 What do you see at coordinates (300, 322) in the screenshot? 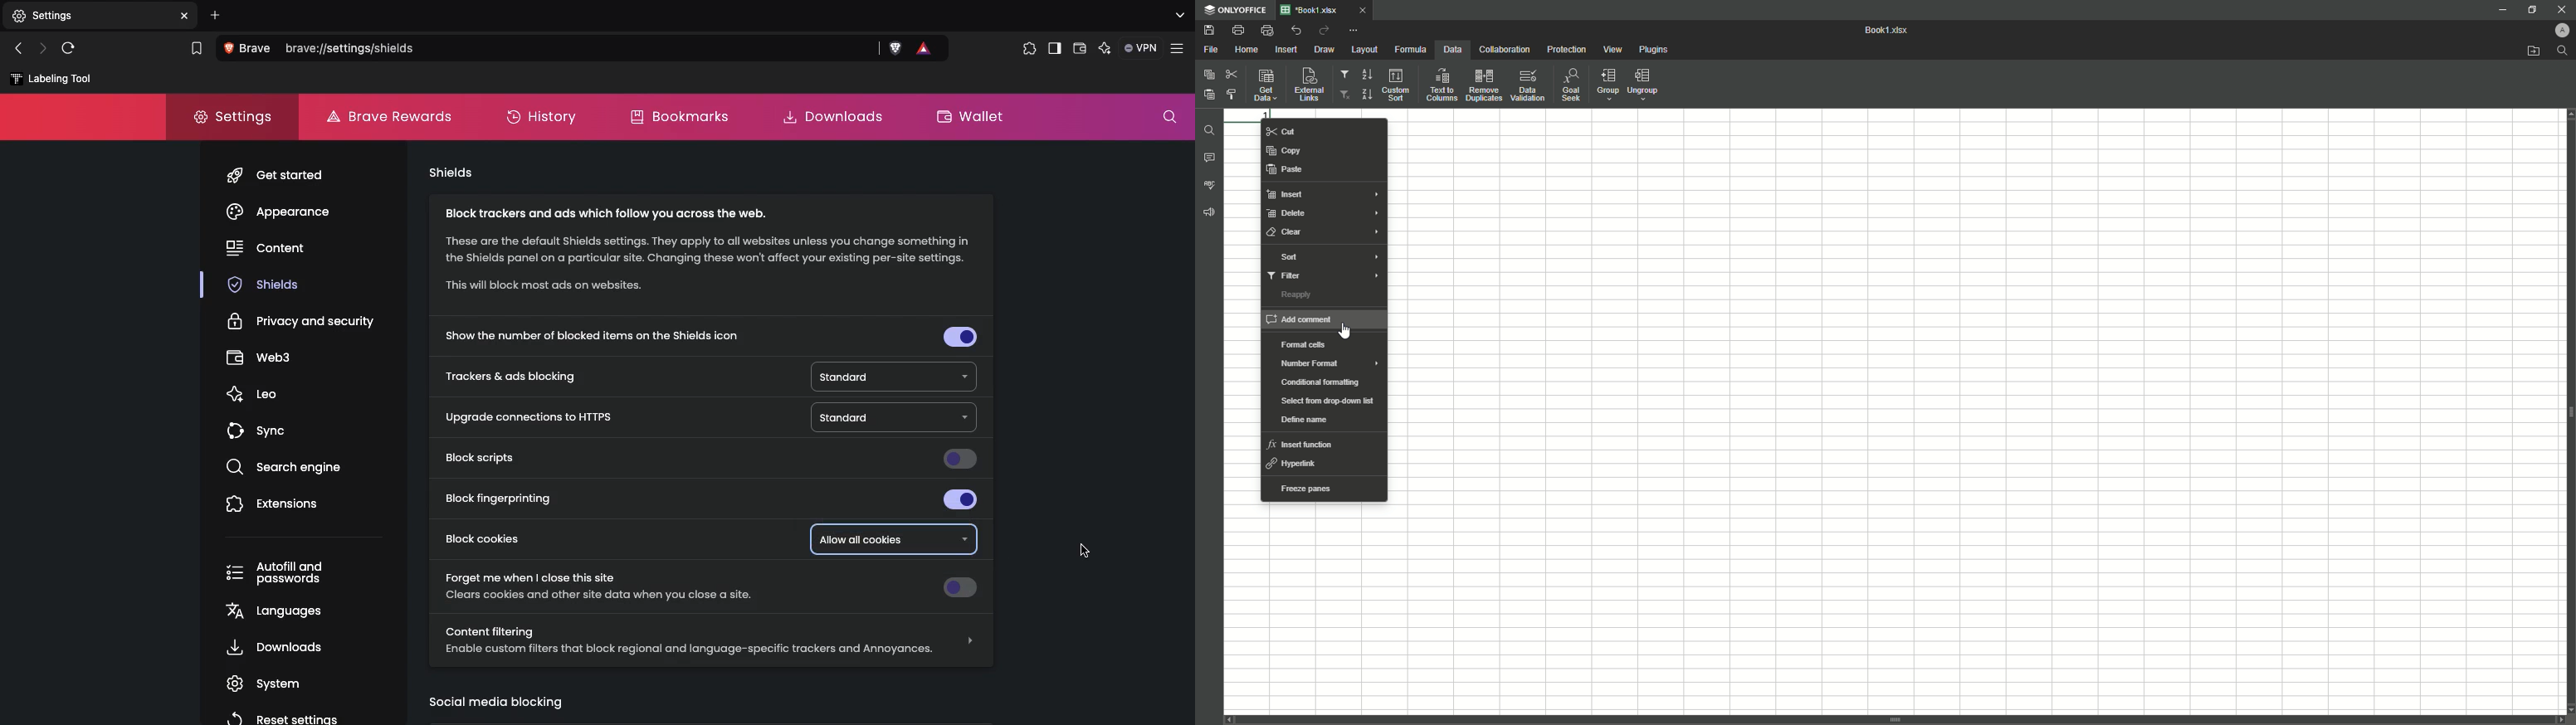
I see `Privacy and security` at bounding box center [300, 322].